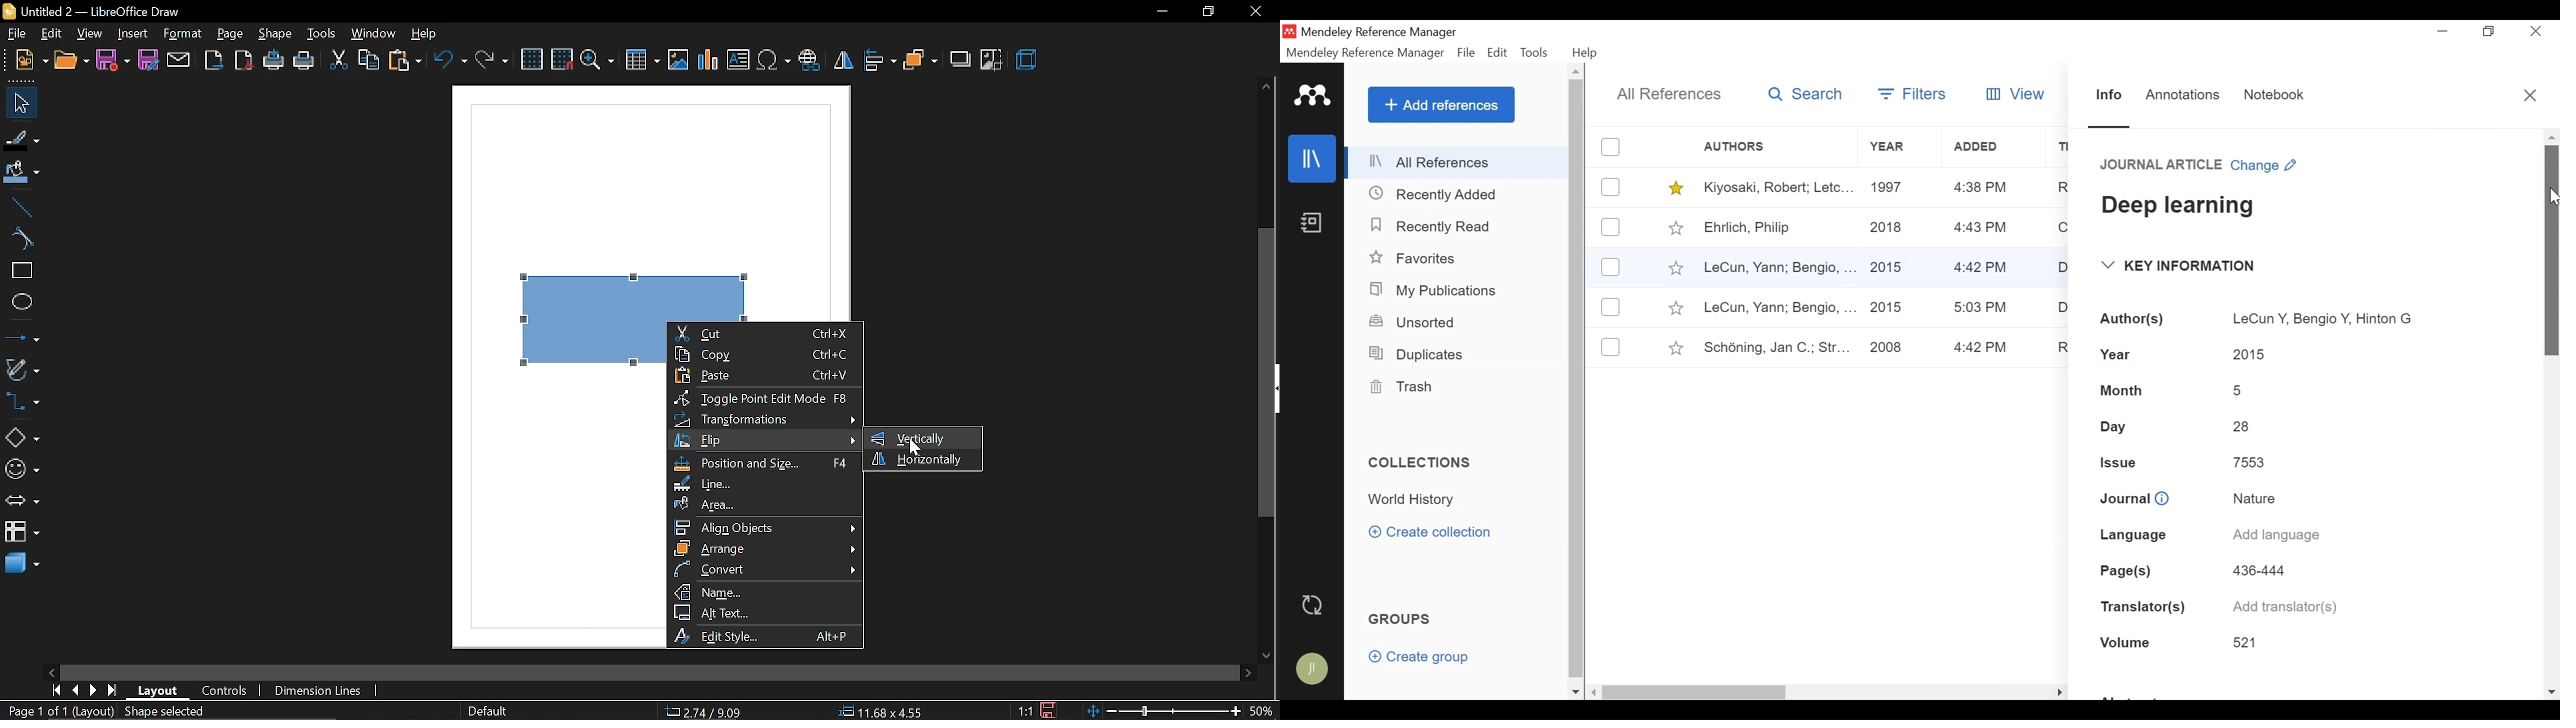  What do you see at coordinates (707, 713) in the screenshot?
I see `2.79/9.09` at bounding box center [707, 713].